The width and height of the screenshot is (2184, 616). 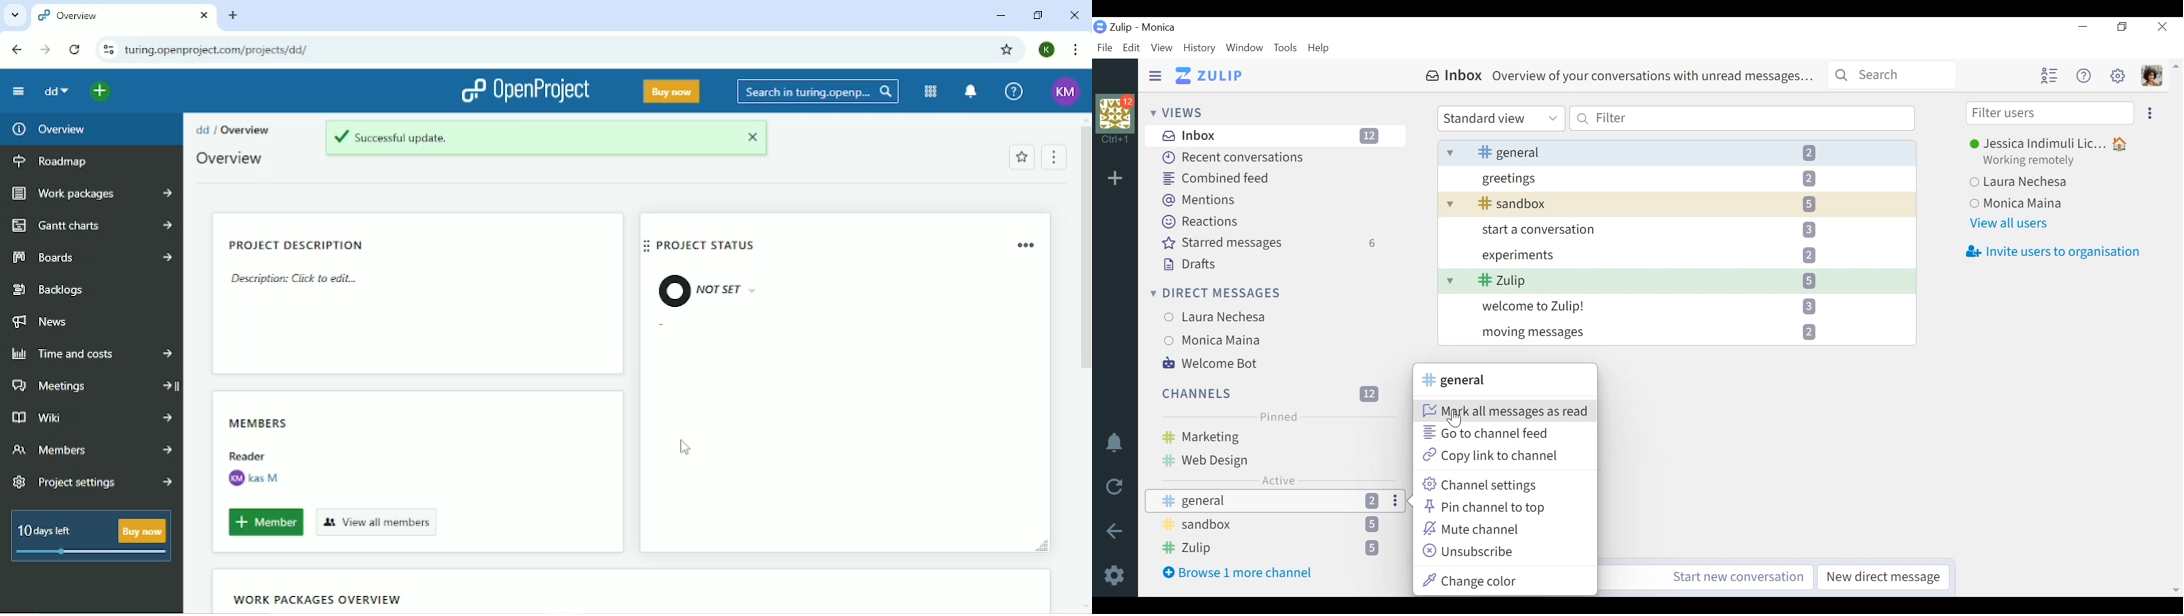 What do you see at coordinates (2052, 204) in the screenshot?
I see `Monica Maina` at bounding box center [2052, 204].